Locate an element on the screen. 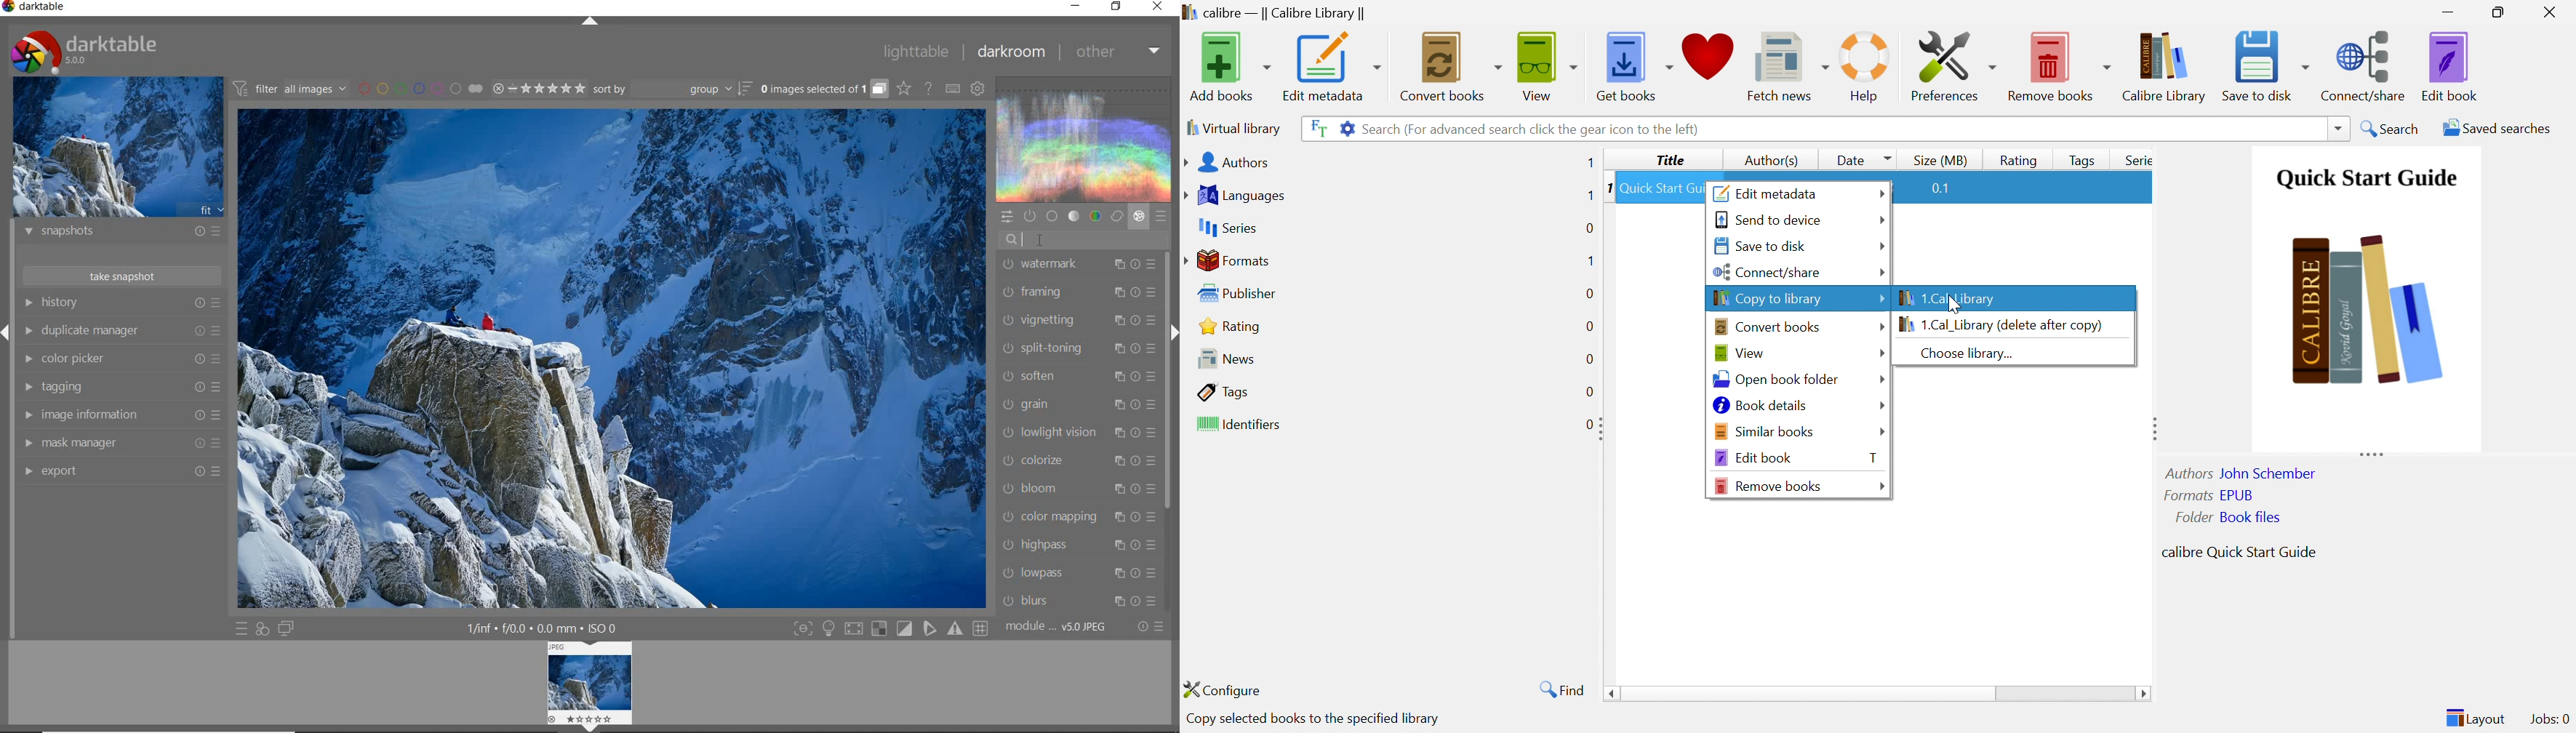 Image resolution: width=2576 pixels, height=756 pixels. Drop Down is located at coordinates (1881, 193).